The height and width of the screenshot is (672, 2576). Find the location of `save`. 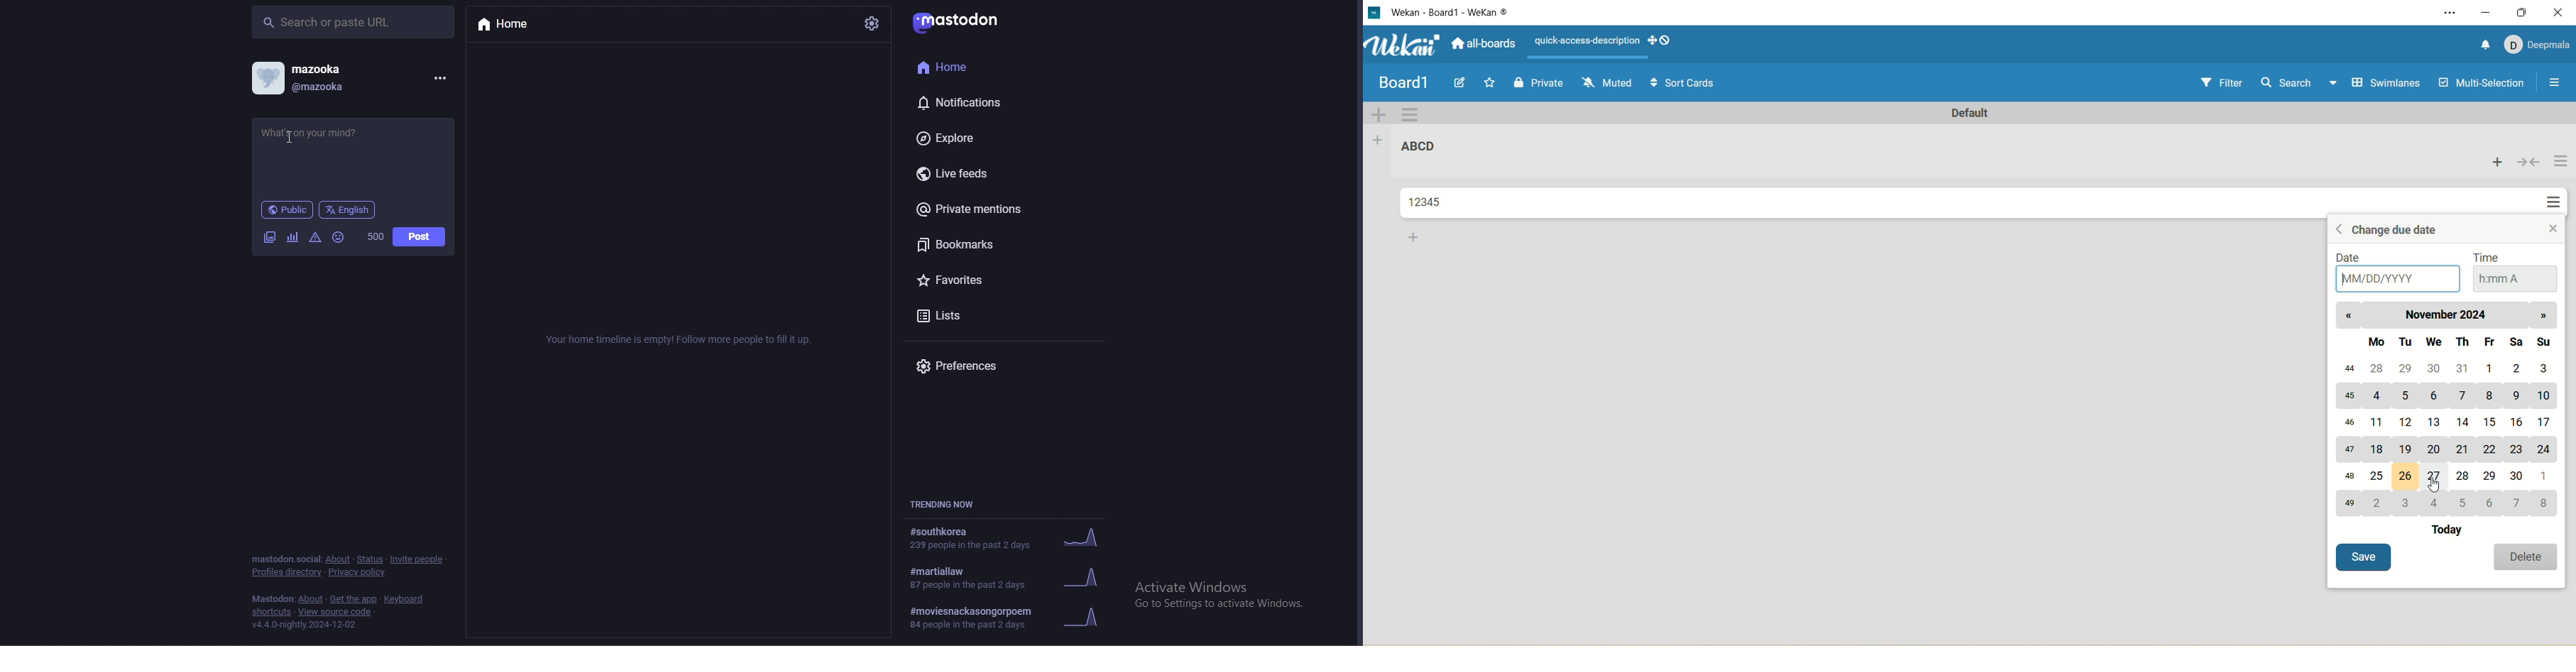

save is located at coordinates (2366, 558).